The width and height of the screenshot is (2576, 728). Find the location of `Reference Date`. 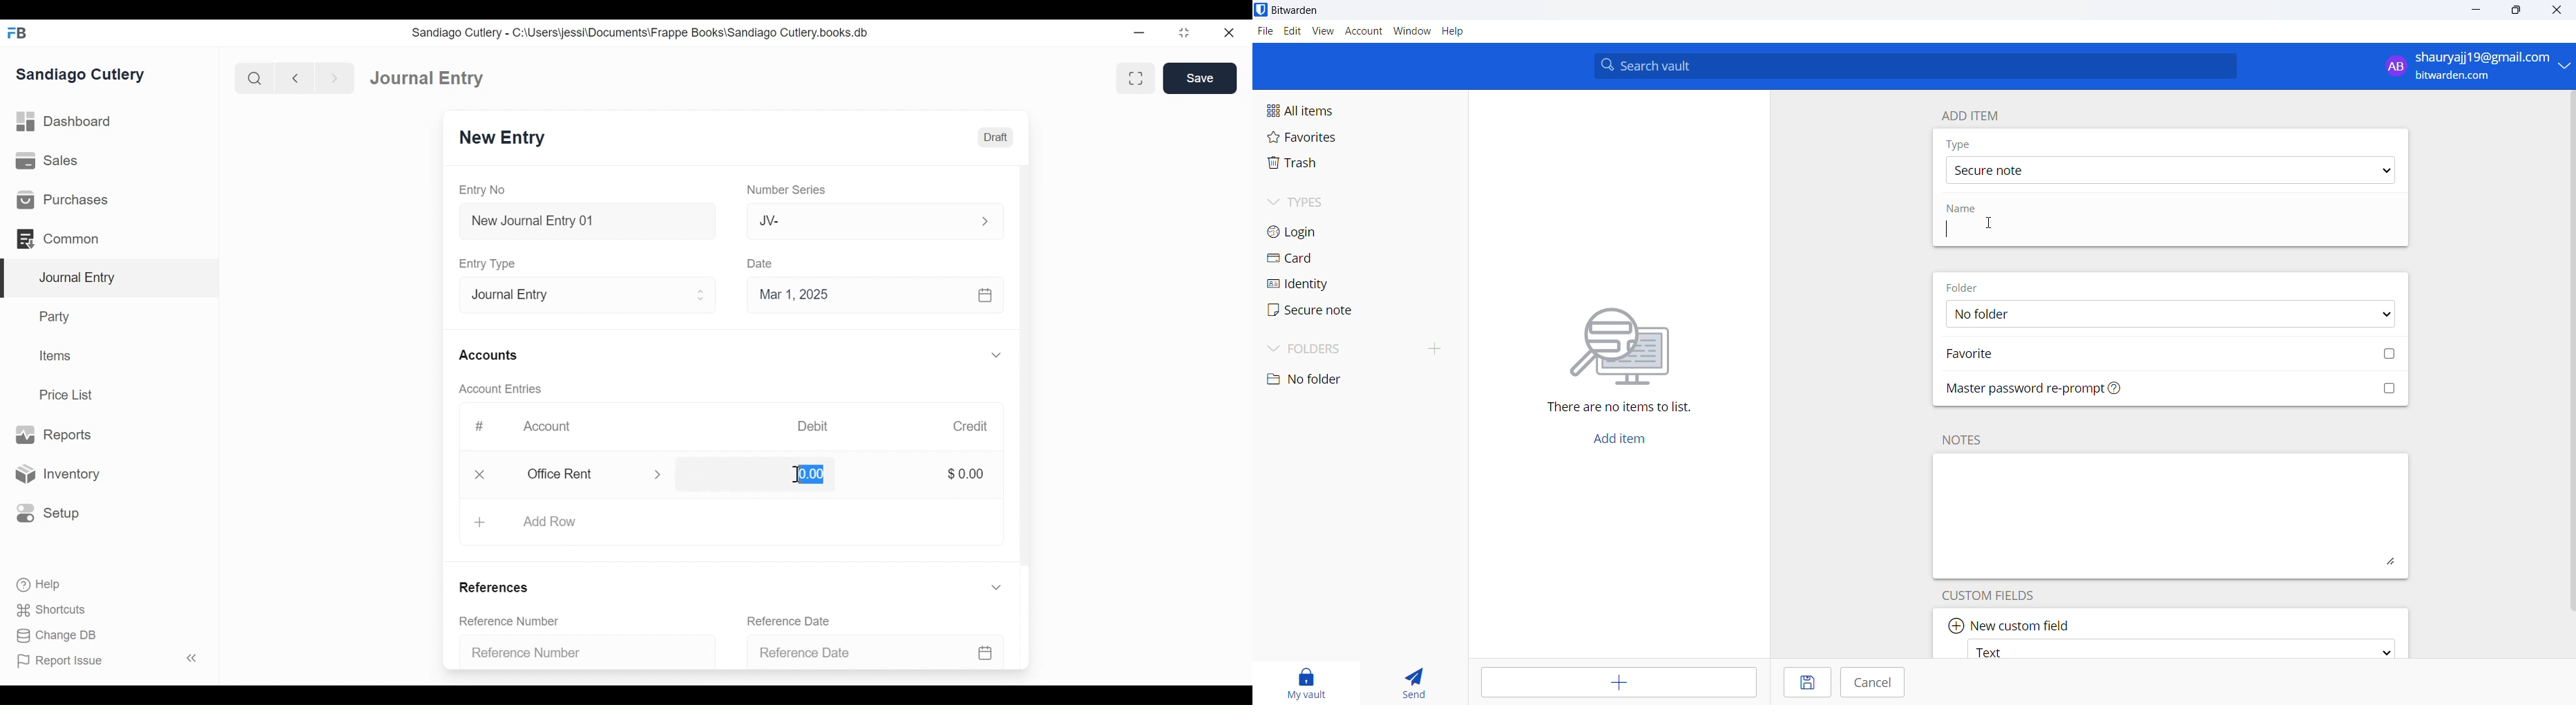

Reference Date is located at coordinates (789, 620).